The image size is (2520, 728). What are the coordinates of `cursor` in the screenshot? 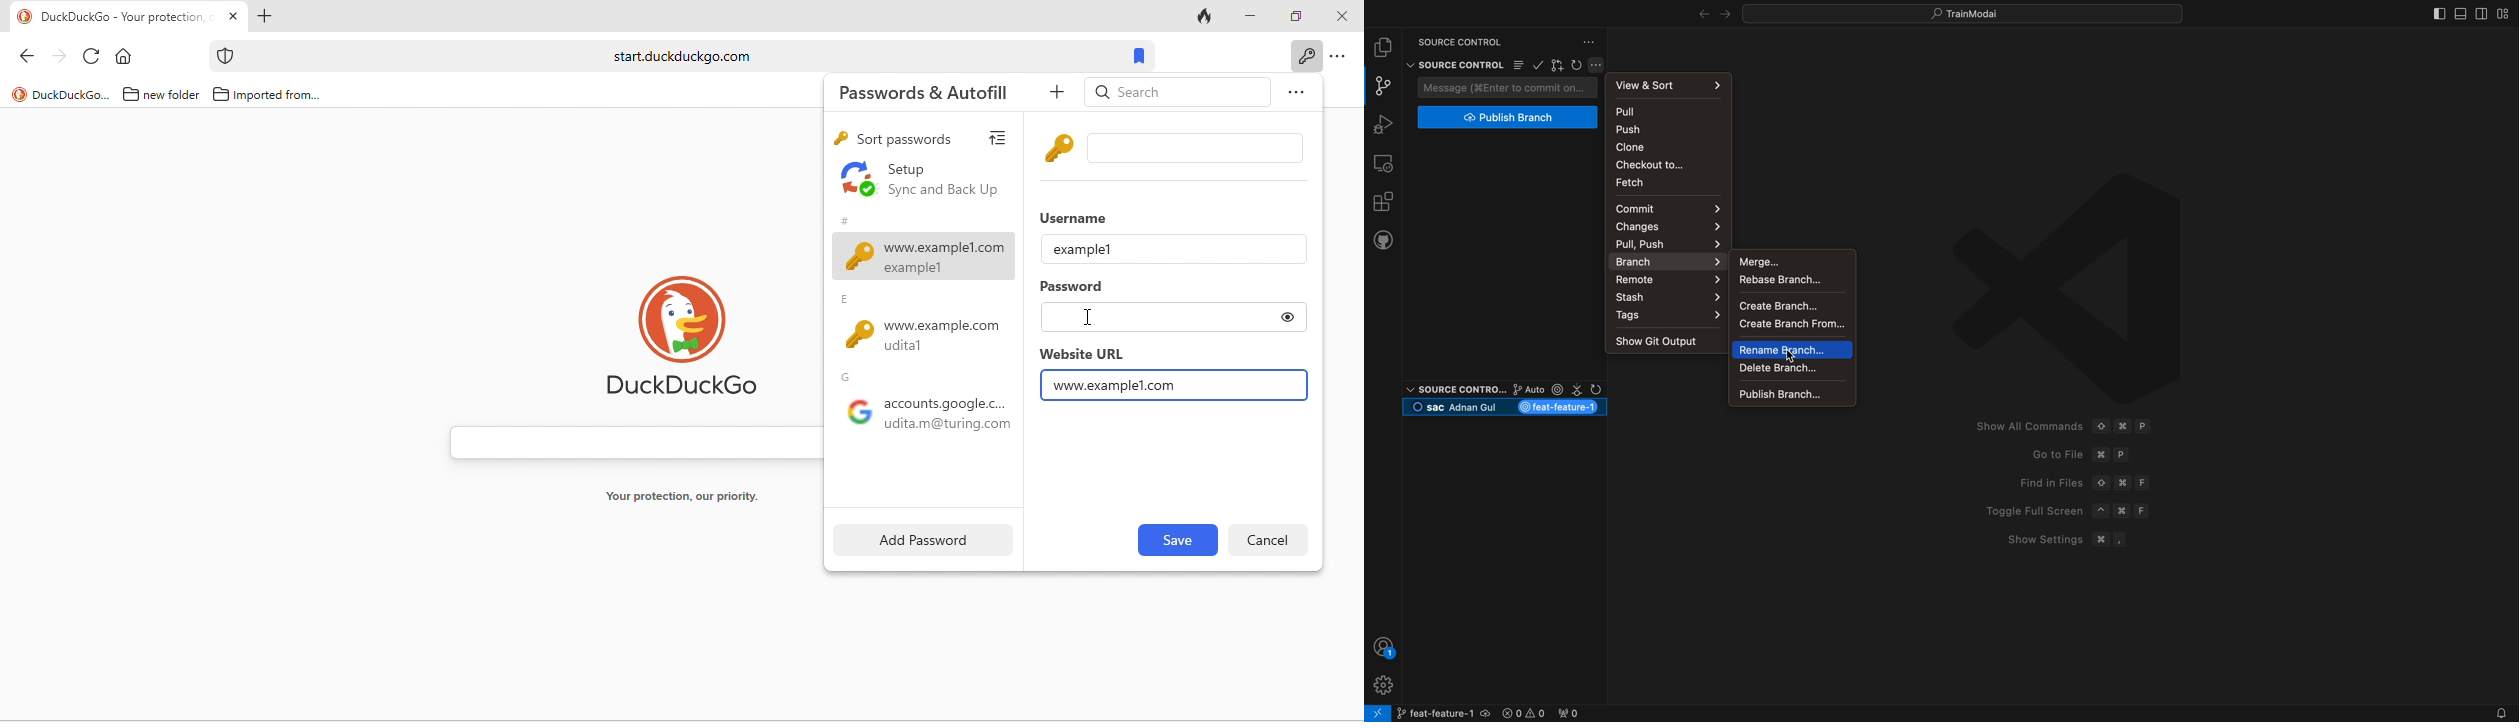 It's located at (1087, 317).